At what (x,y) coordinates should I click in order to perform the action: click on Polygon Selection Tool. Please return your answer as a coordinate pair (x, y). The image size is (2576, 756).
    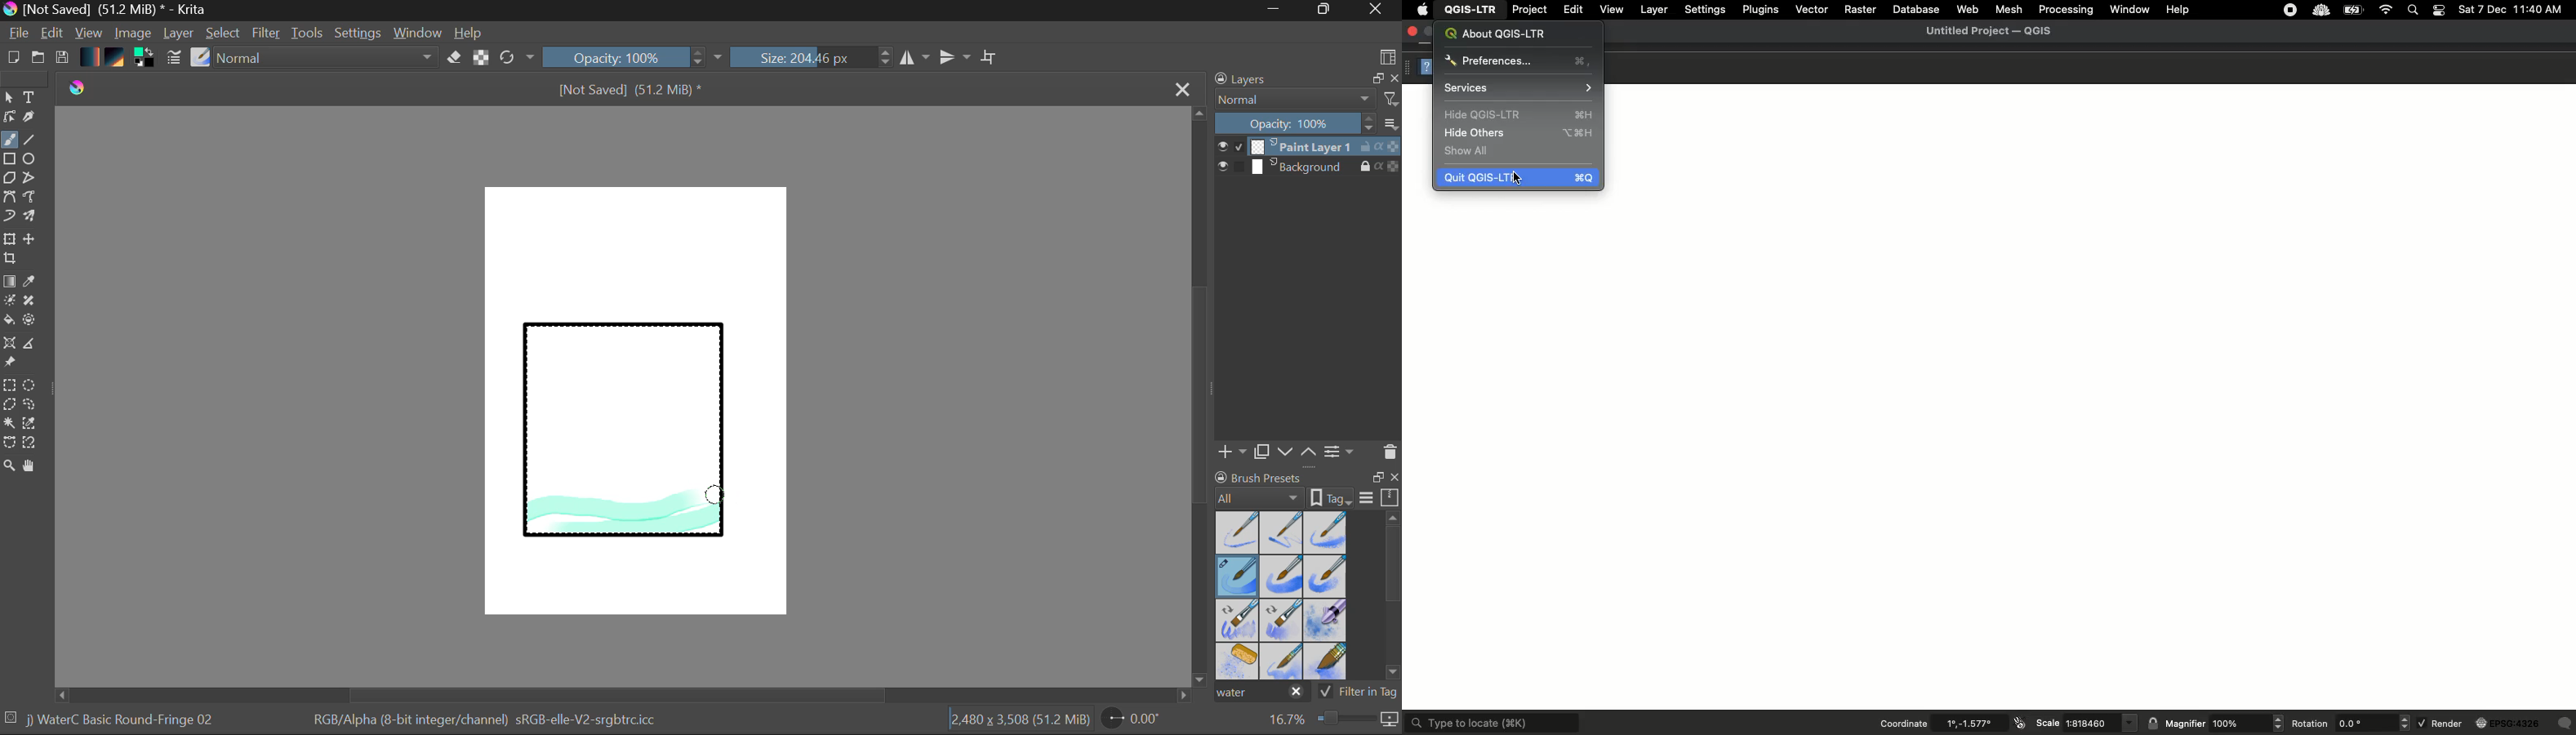
    Looking at the image, I should click on (9, 405).